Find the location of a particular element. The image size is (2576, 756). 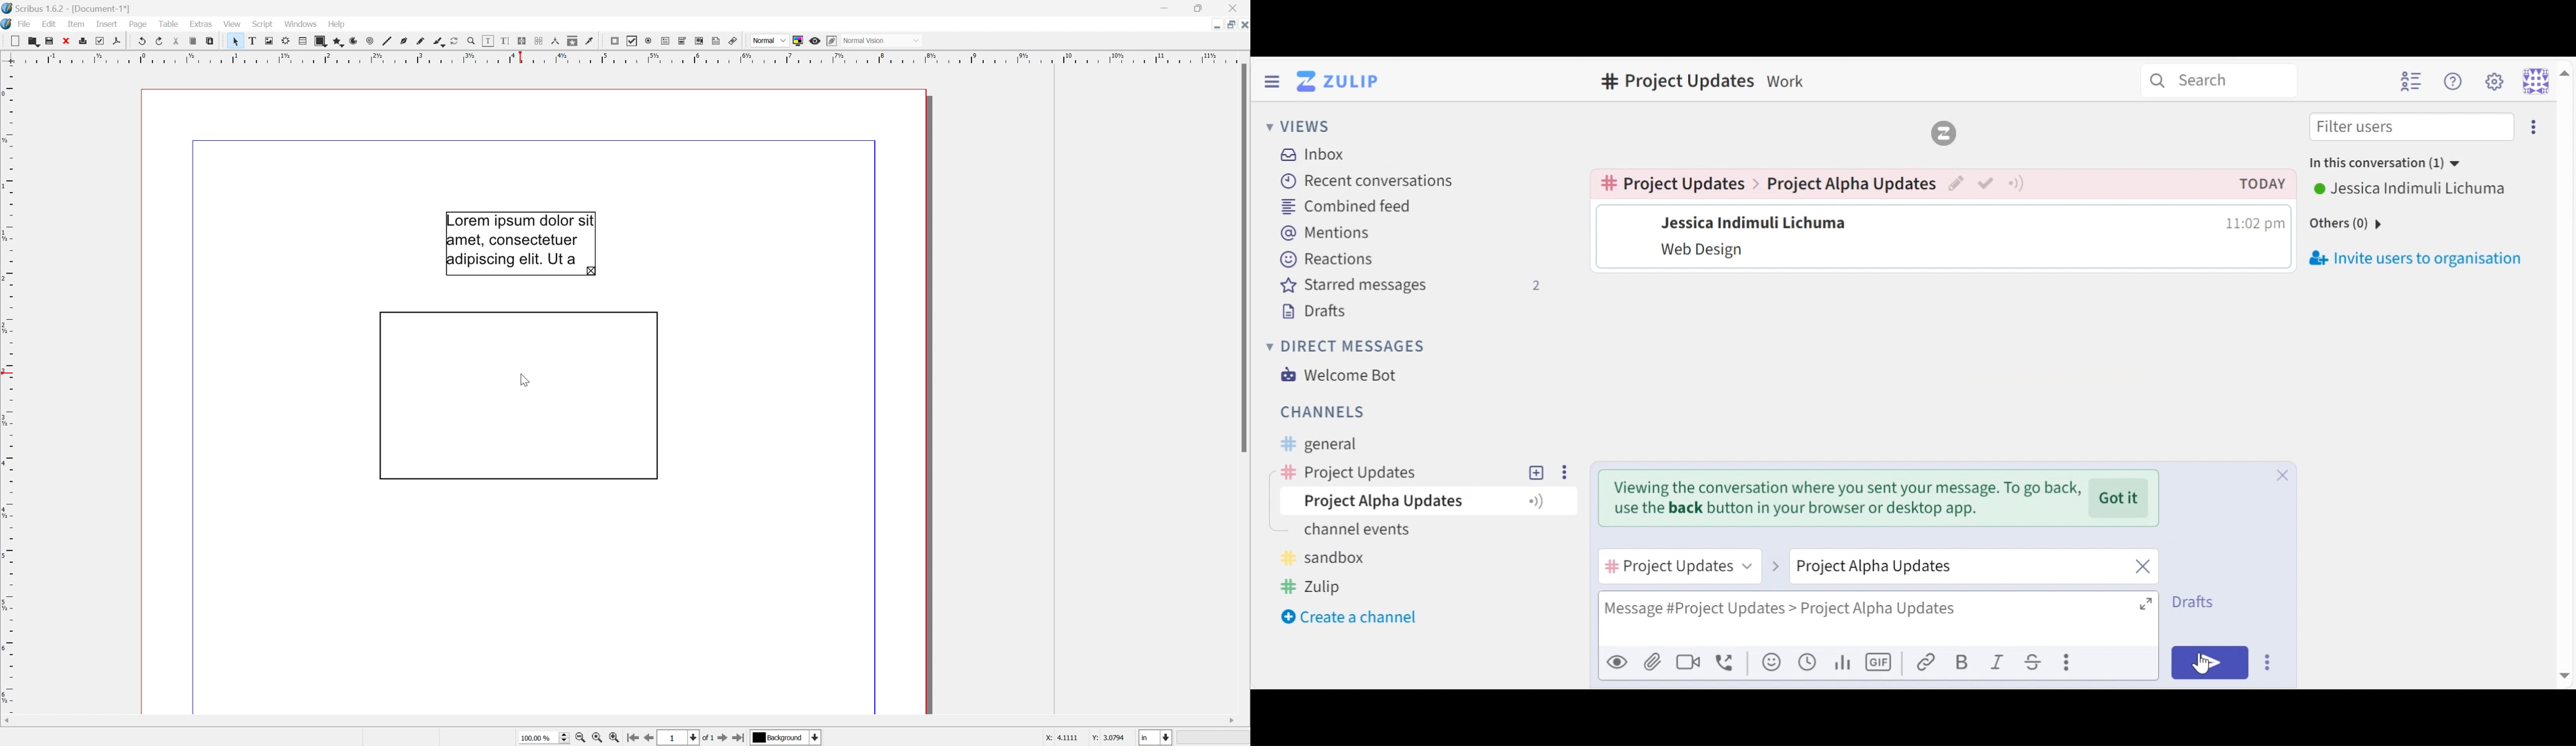

Help menu is located at coordinates (2455, 81).